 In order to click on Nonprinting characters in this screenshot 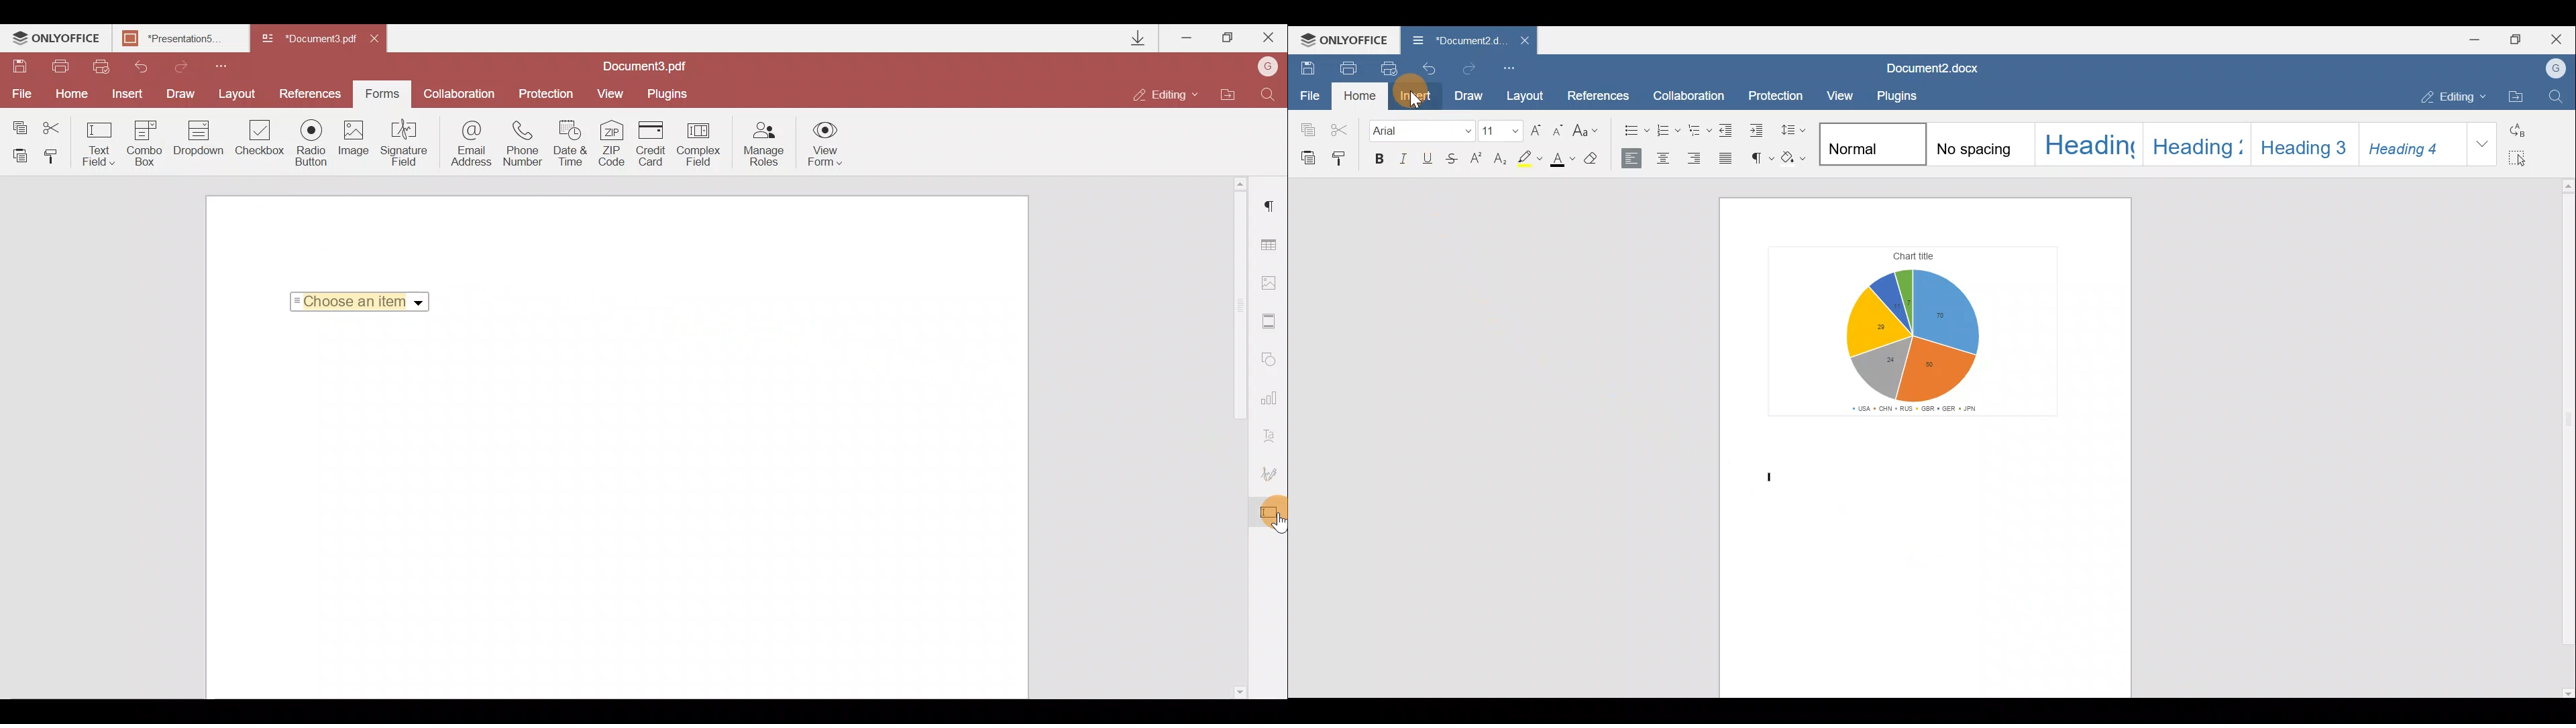, I will do `click(1760, 160)`.